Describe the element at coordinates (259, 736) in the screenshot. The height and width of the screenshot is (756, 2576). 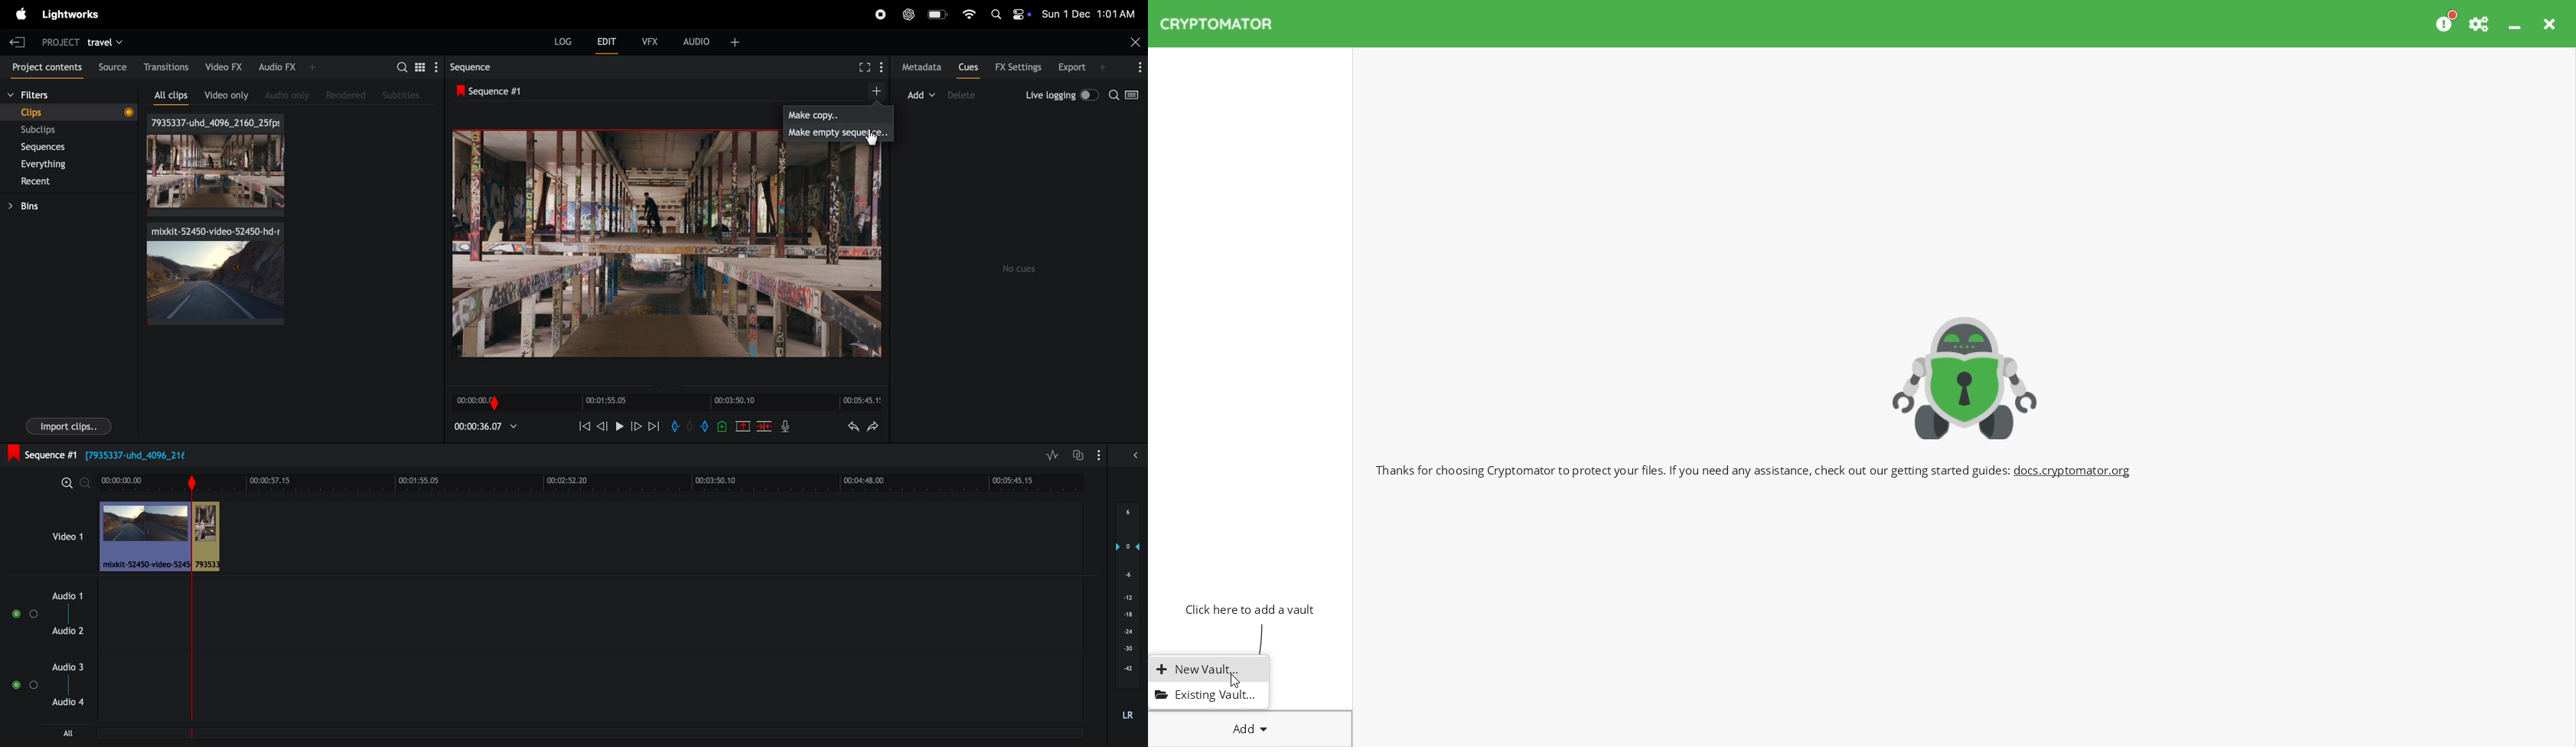
I see `Horizontal scroll bar` at that location.